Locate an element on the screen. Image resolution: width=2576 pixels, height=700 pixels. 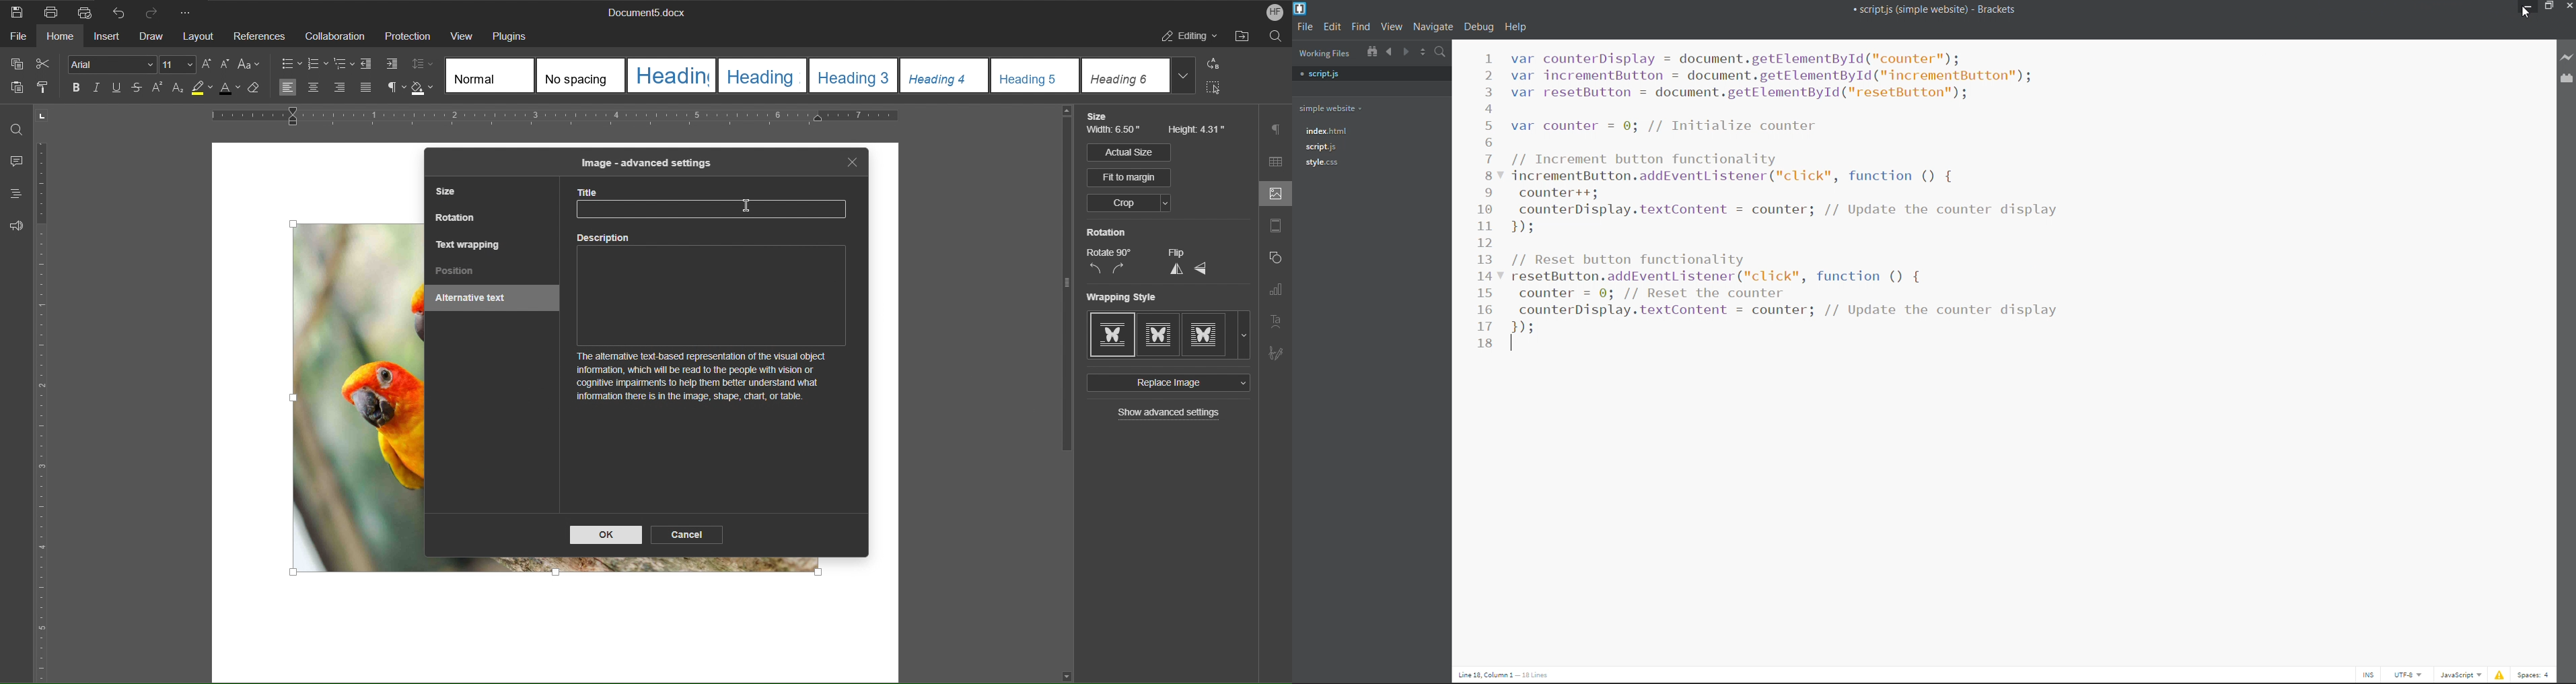
Size is located at coordinates (450, 193).